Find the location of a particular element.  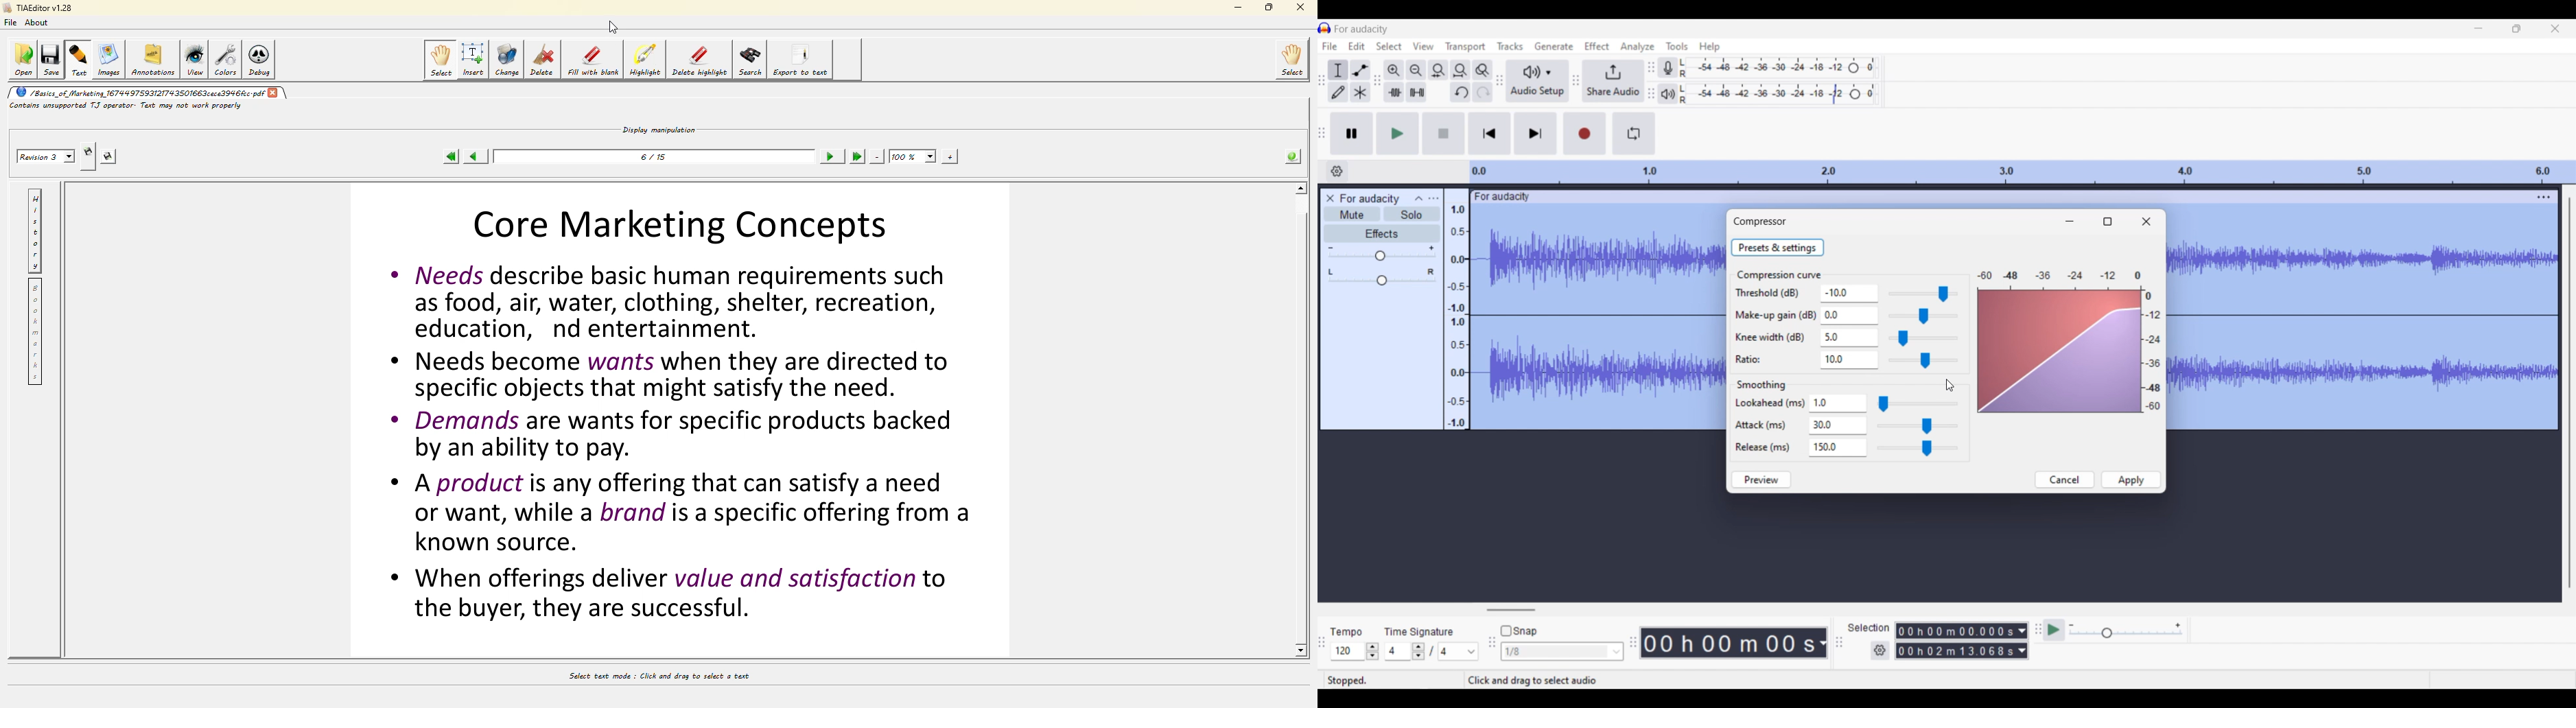

Cursor position unchanged is located at coordinates (1950, 385).